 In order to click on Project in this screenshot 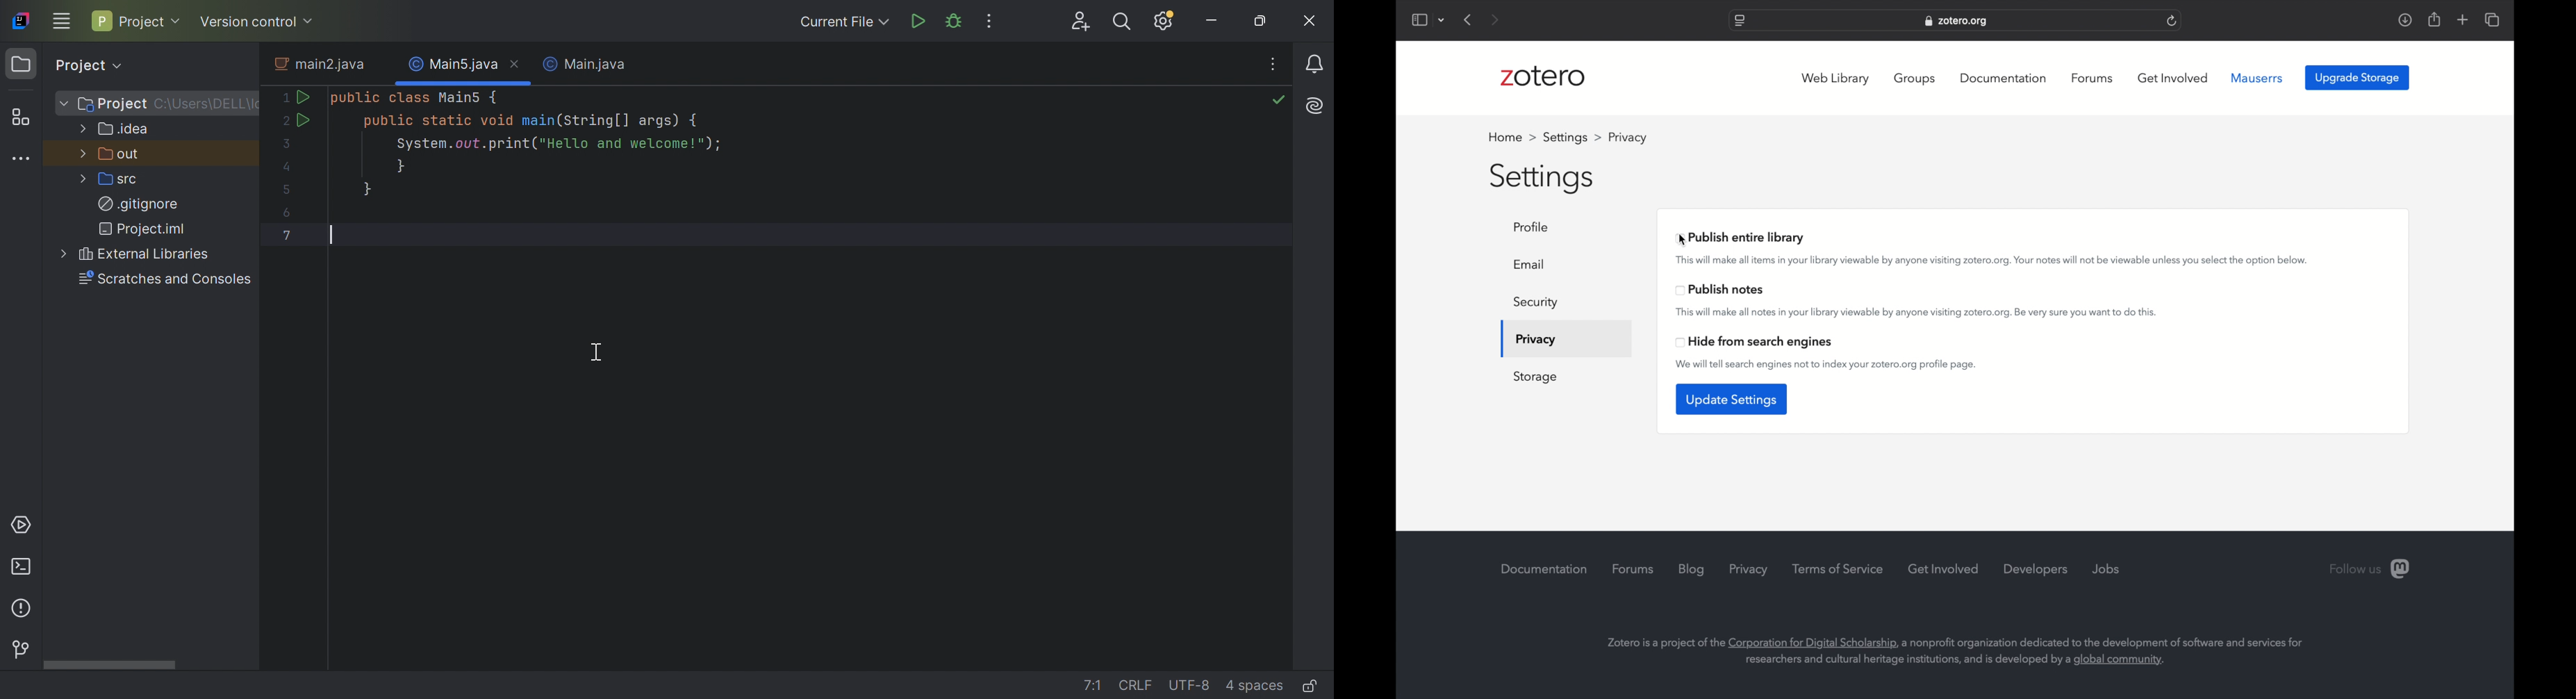, I will do `click(137, 19)`.